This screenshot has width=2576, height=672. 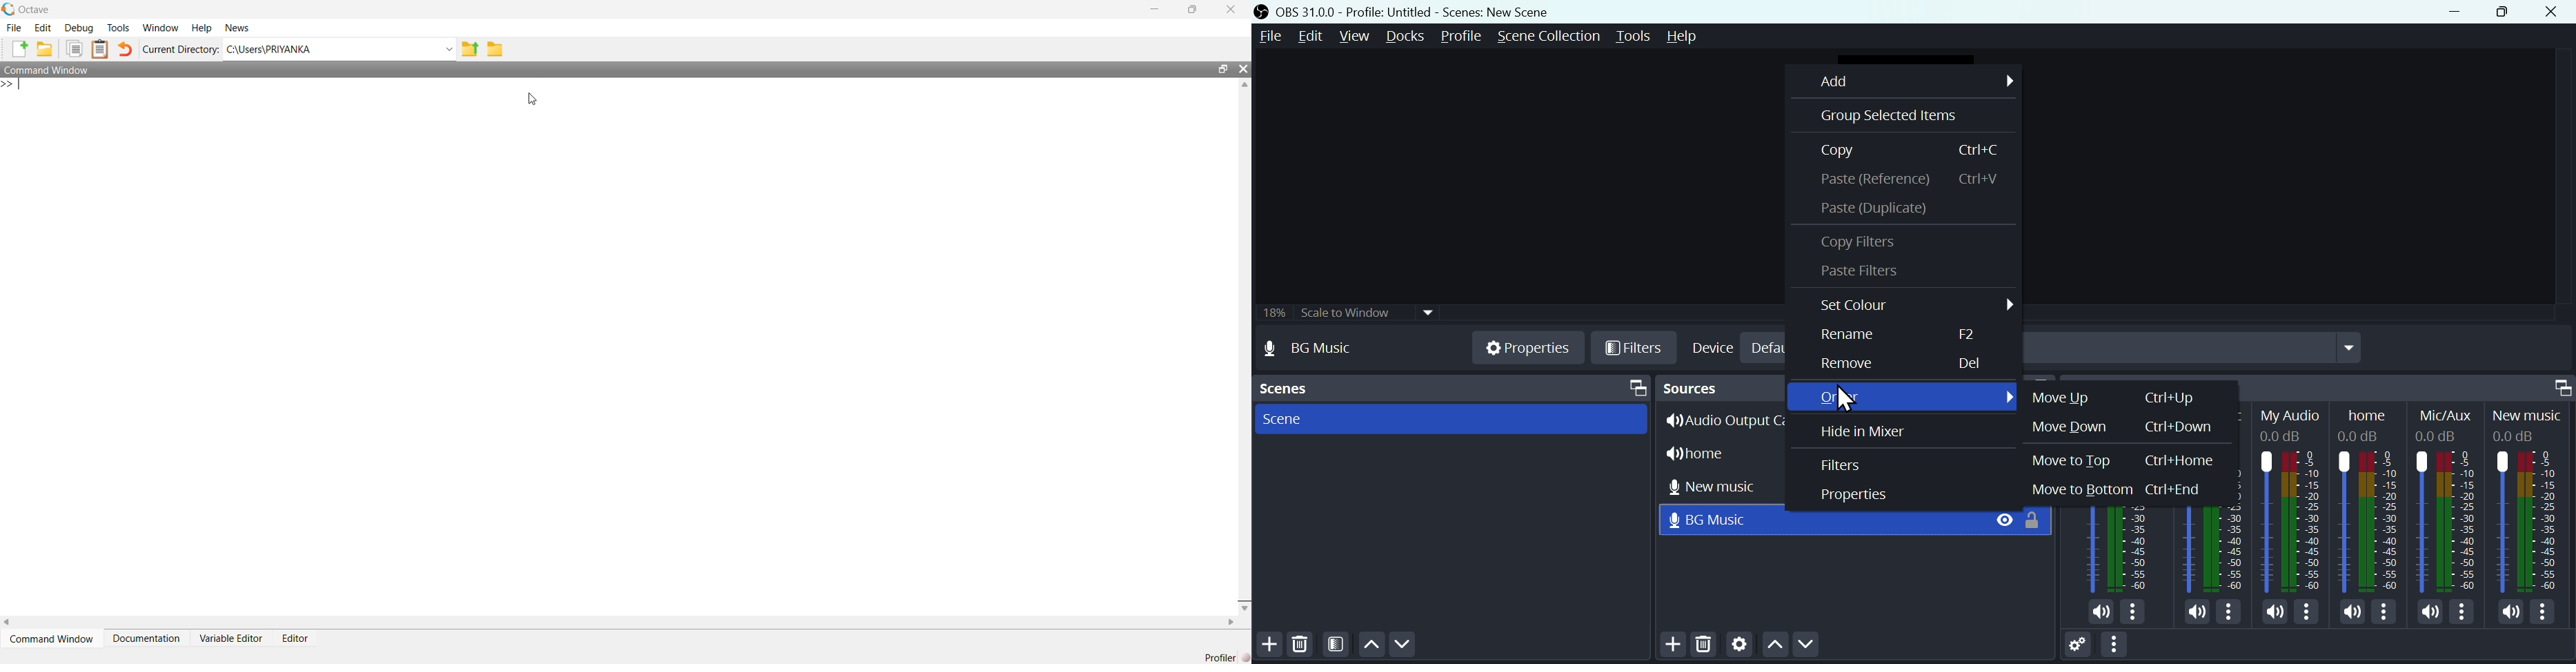 I want to click on Paste duplicate, so click(x=1892, y=208).